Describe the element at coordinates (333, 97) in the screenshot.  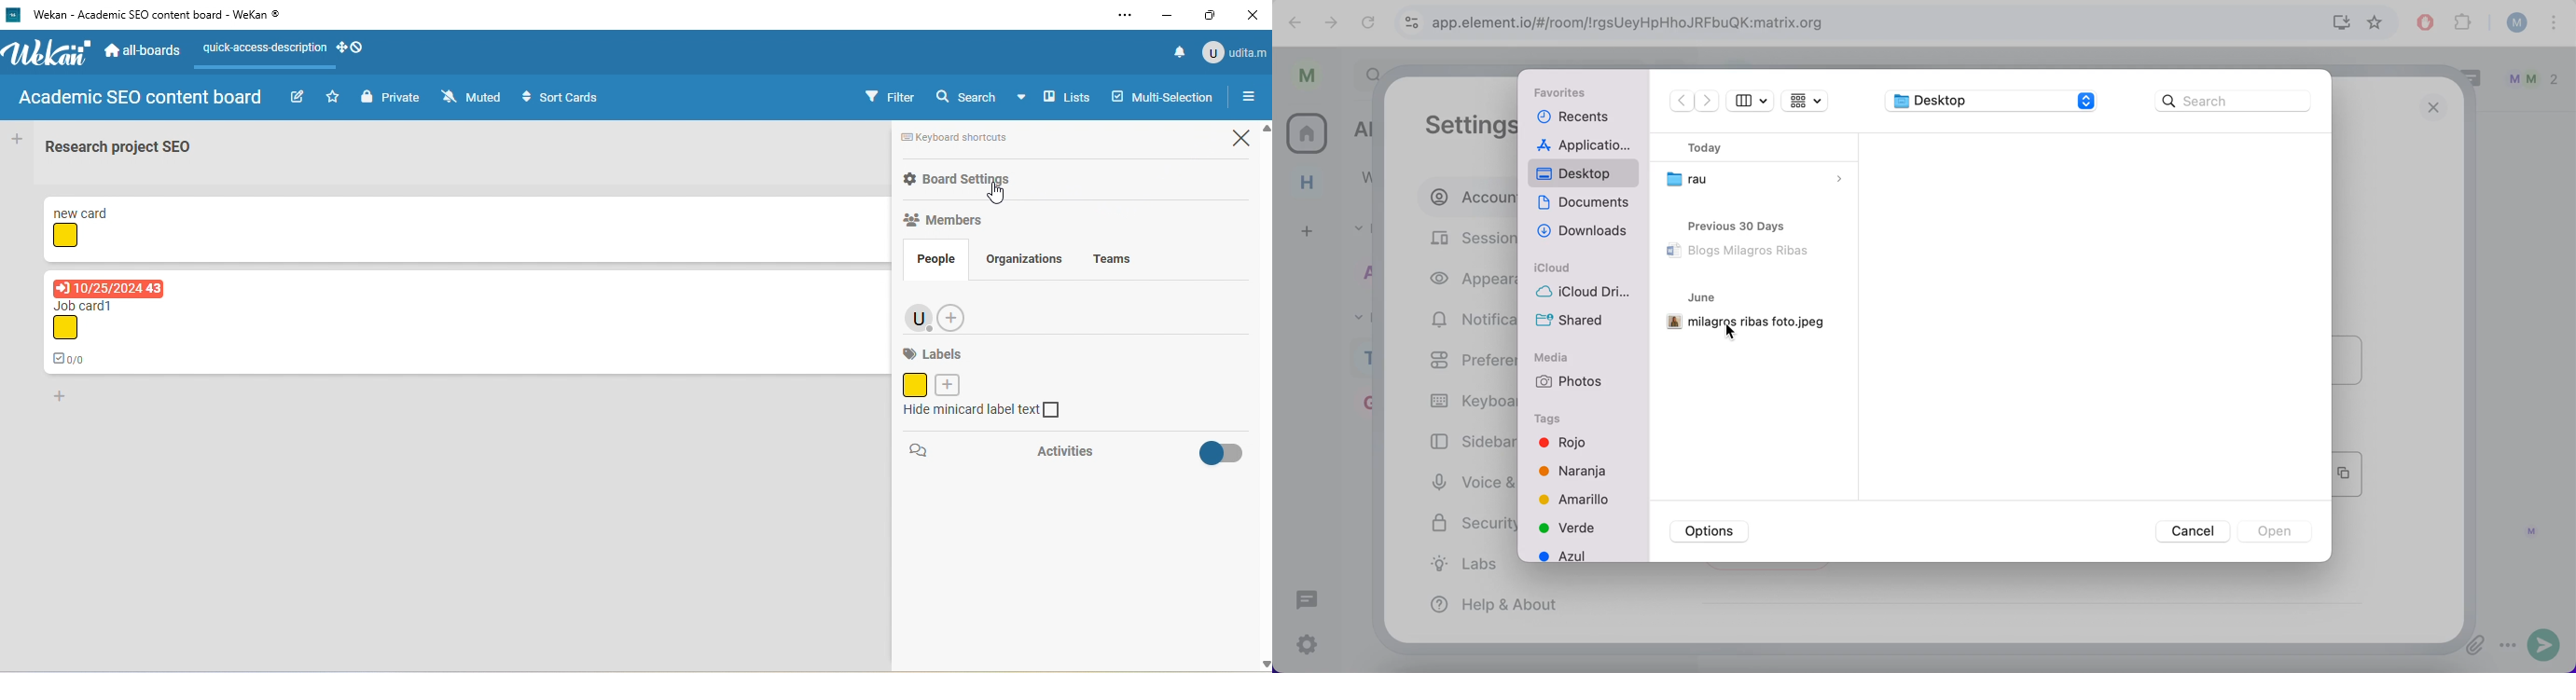
I see `star this board` at that location.